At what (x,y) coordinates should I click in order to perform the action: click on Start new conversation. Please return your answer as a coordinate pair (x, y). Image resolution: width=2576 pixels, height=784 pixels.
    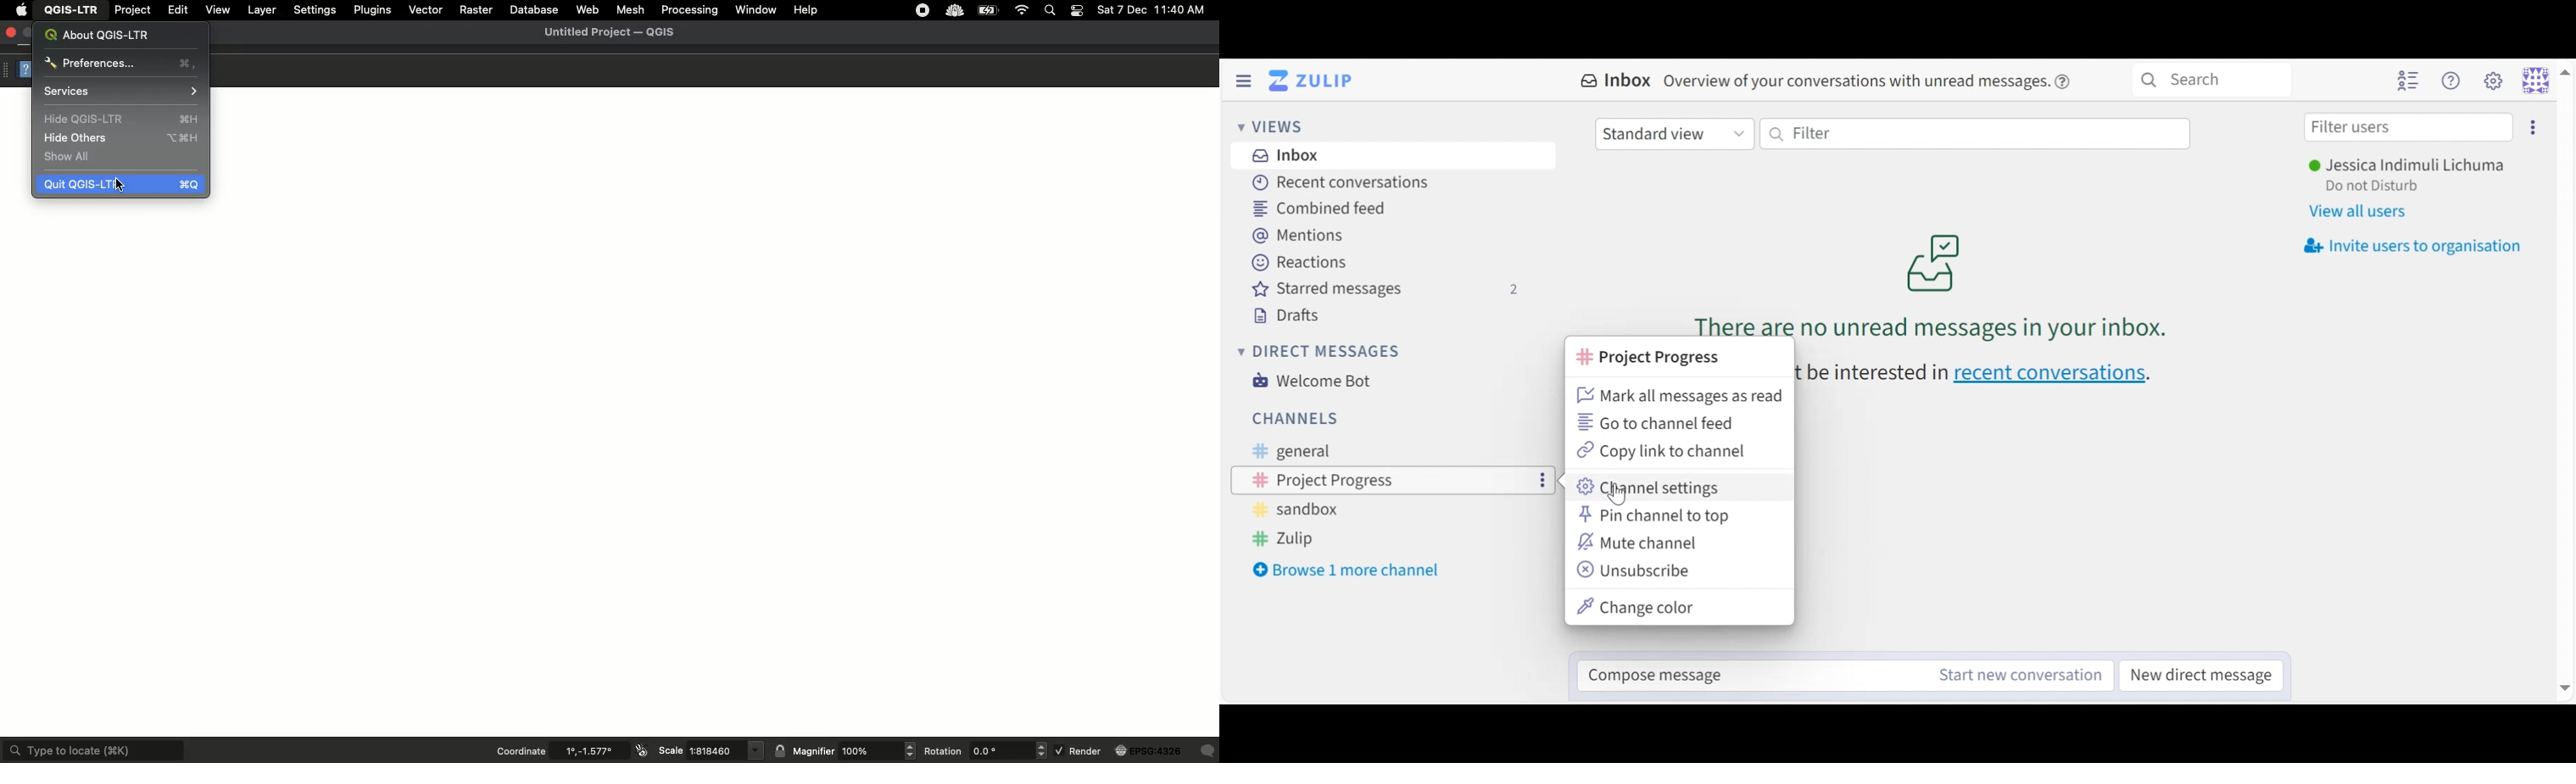
    Looking at the image, I should click on (2023, 674).